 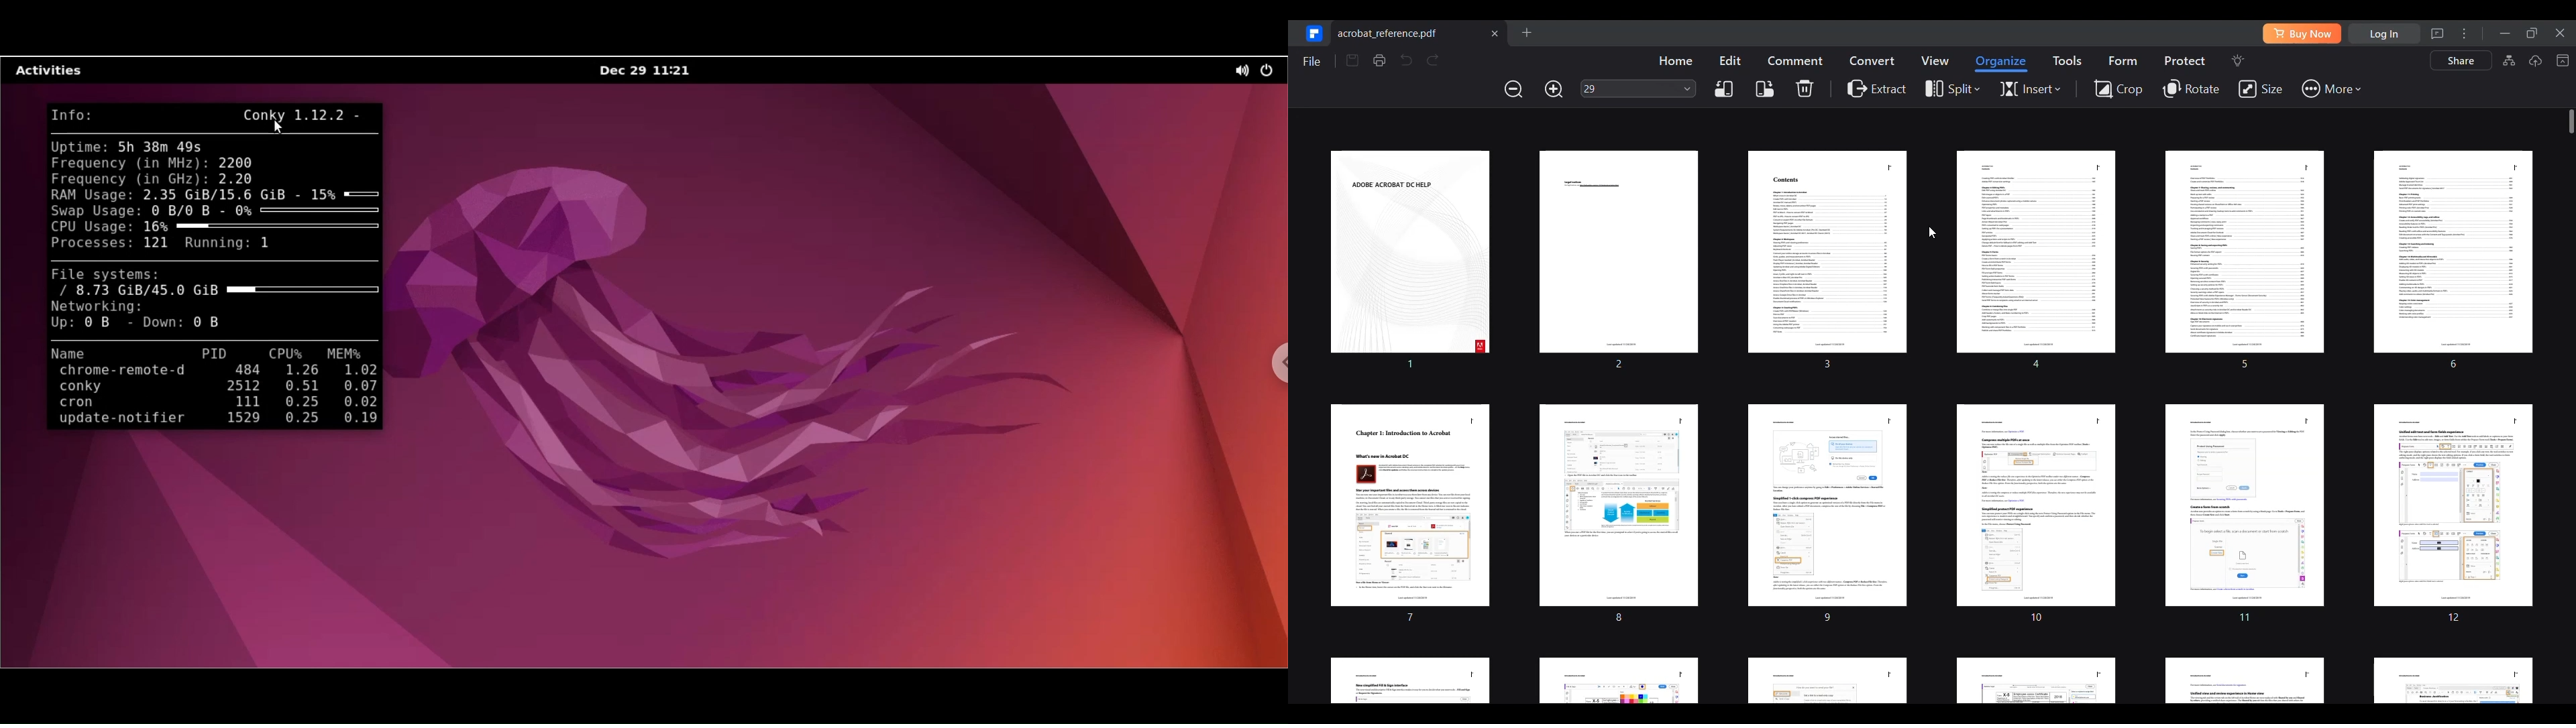 I want to click on Insert page options, so click(x=2030, y=89).